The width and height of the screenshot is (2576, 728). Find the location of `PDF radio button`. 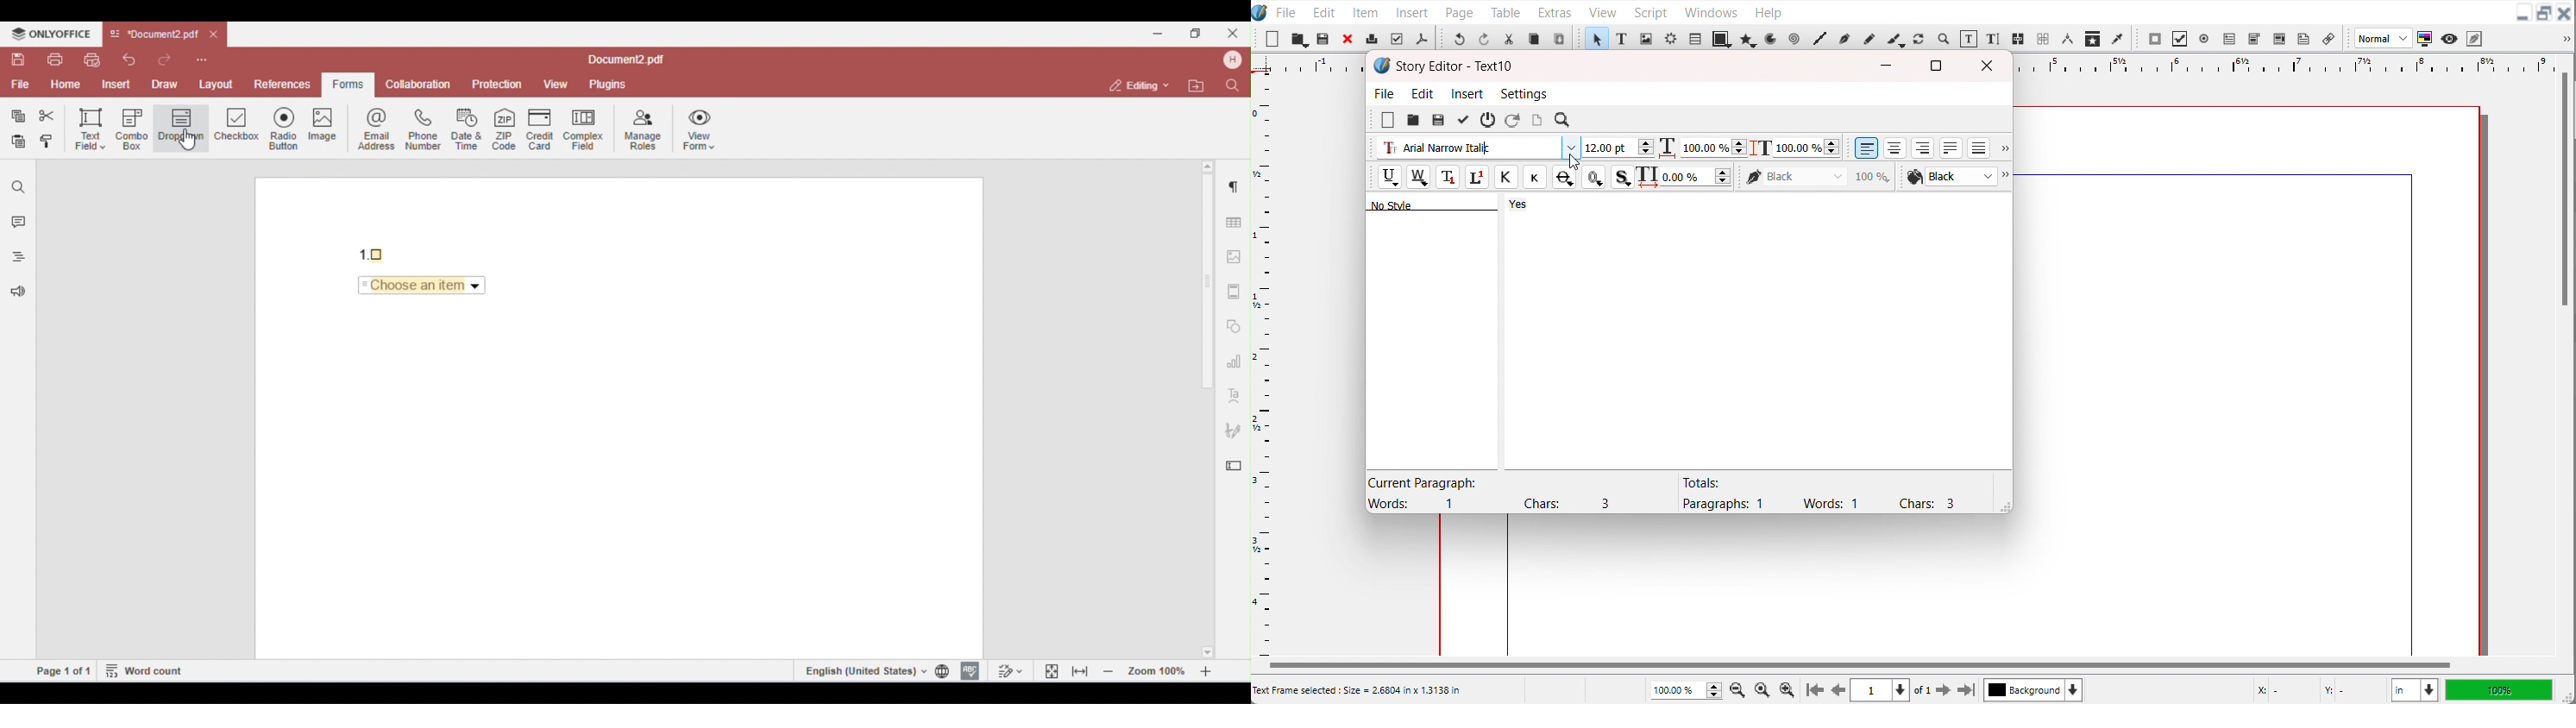

PDF radio button is located at coordinates (2203, 39).